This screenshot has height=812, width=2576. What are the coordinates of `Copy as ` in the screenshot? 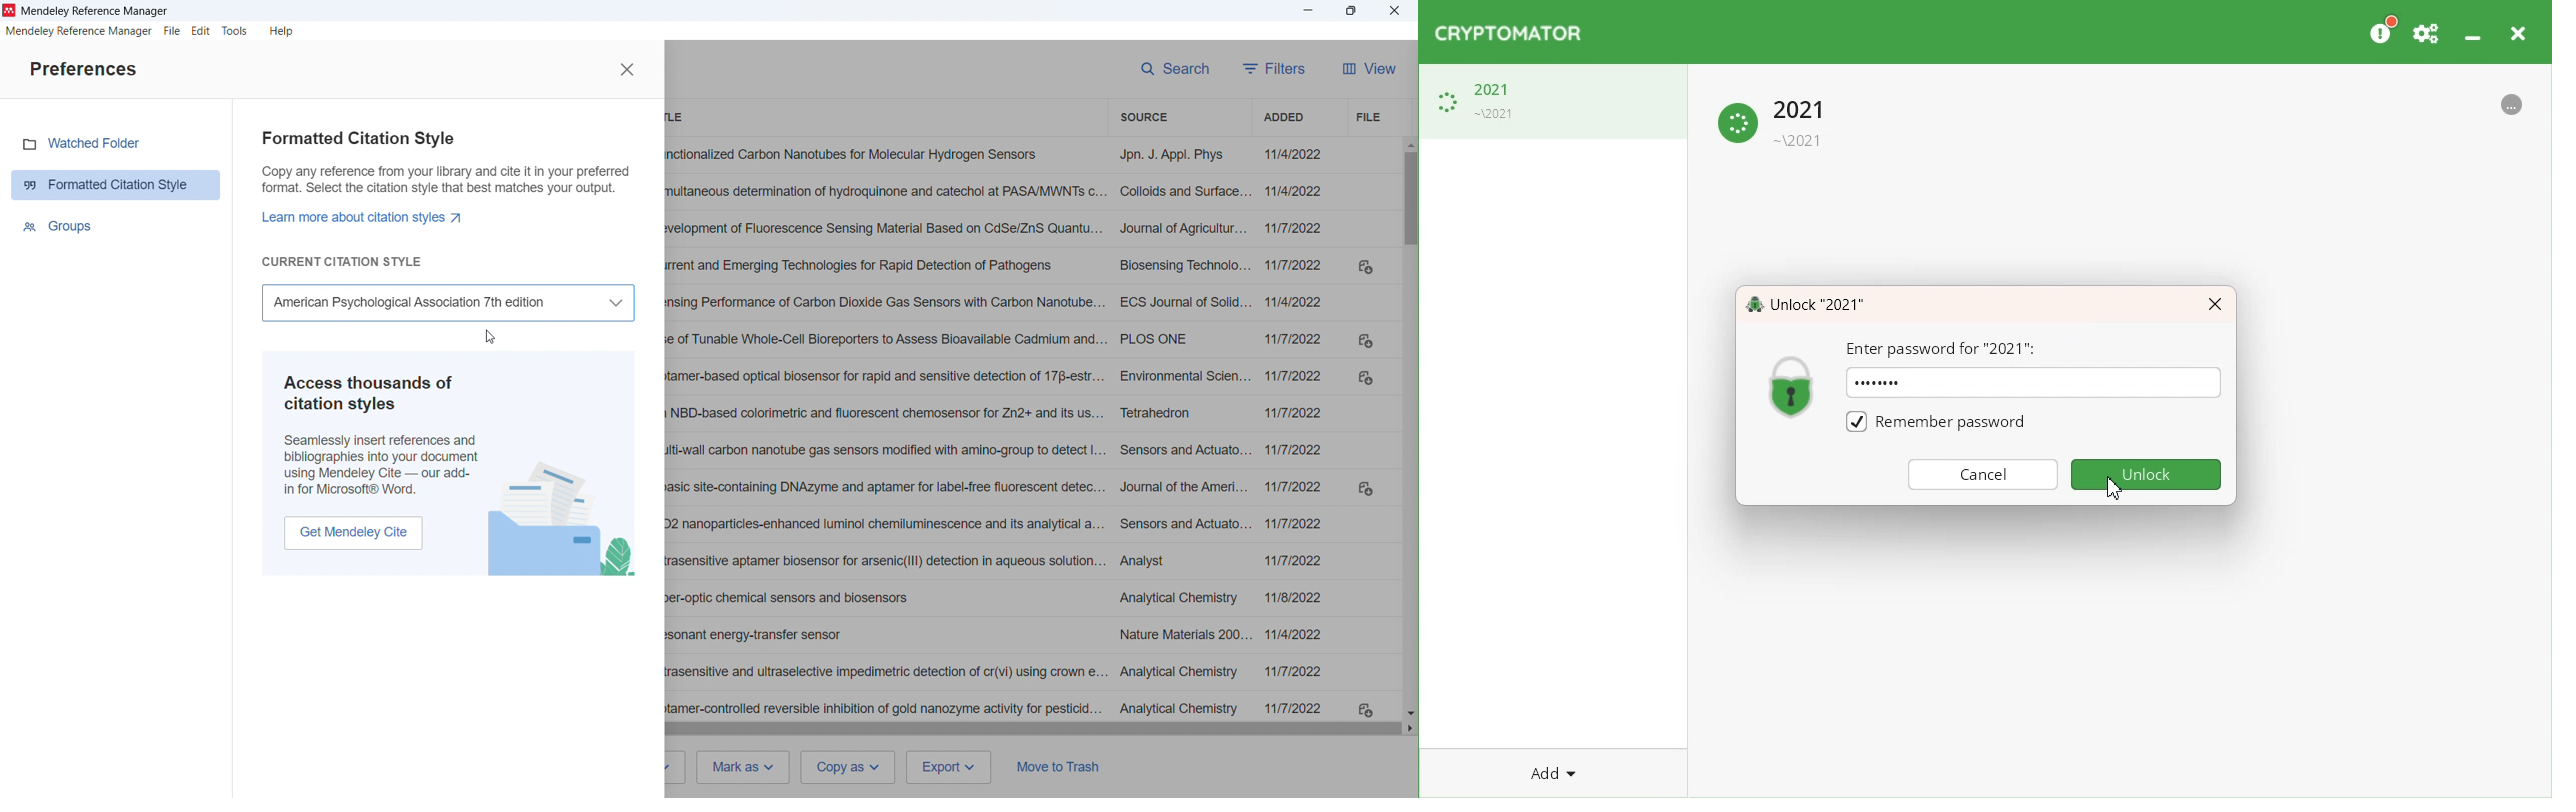 It's located at (849, 768).